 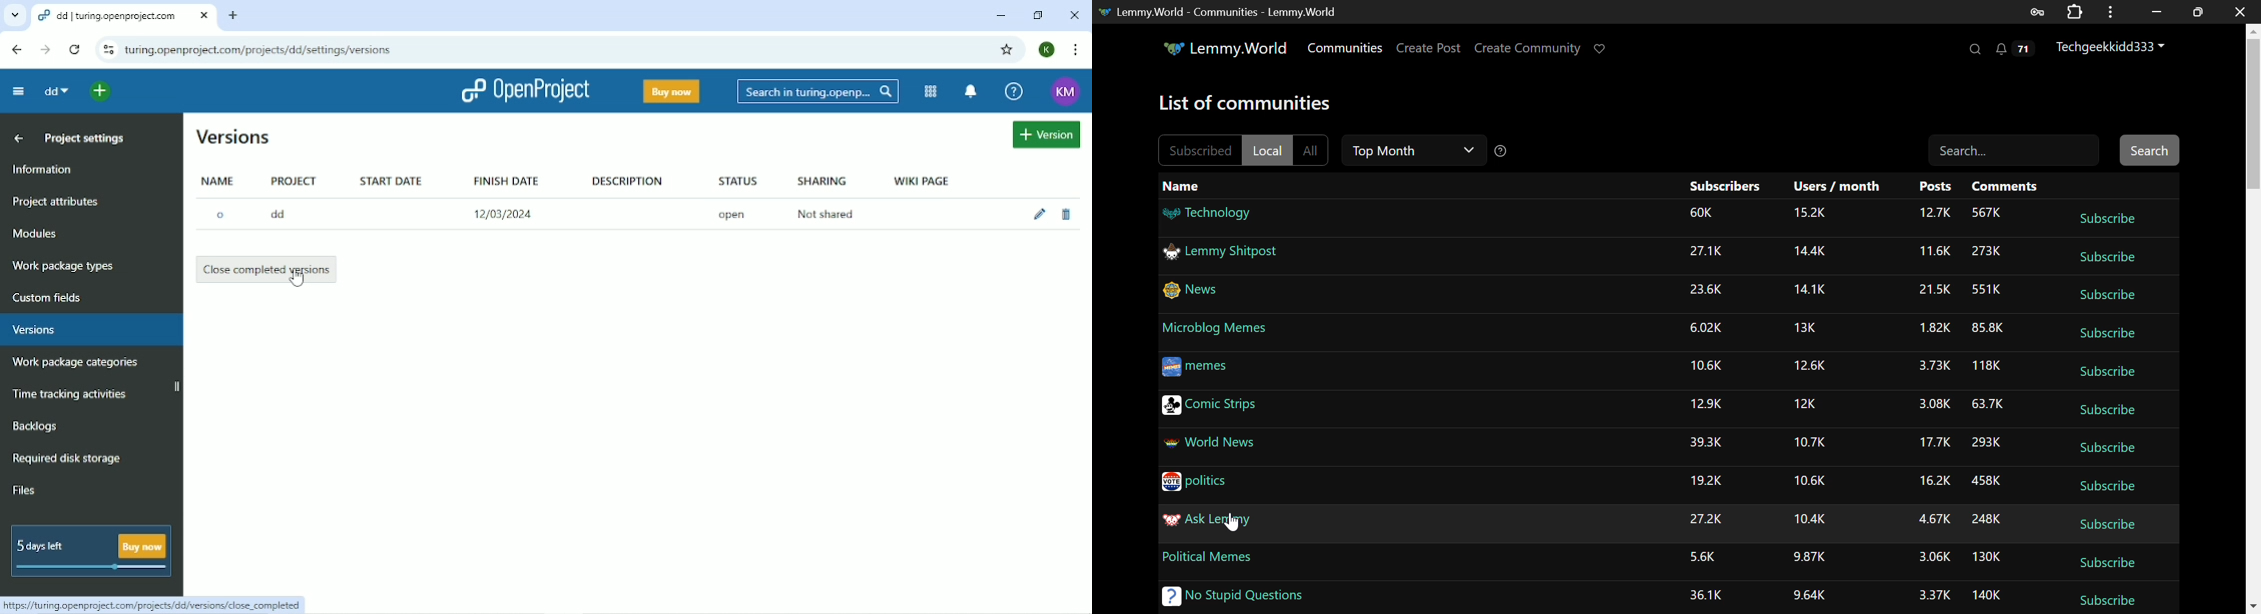 I want to click on Saved Password Data, so click(x=2036, y=12).